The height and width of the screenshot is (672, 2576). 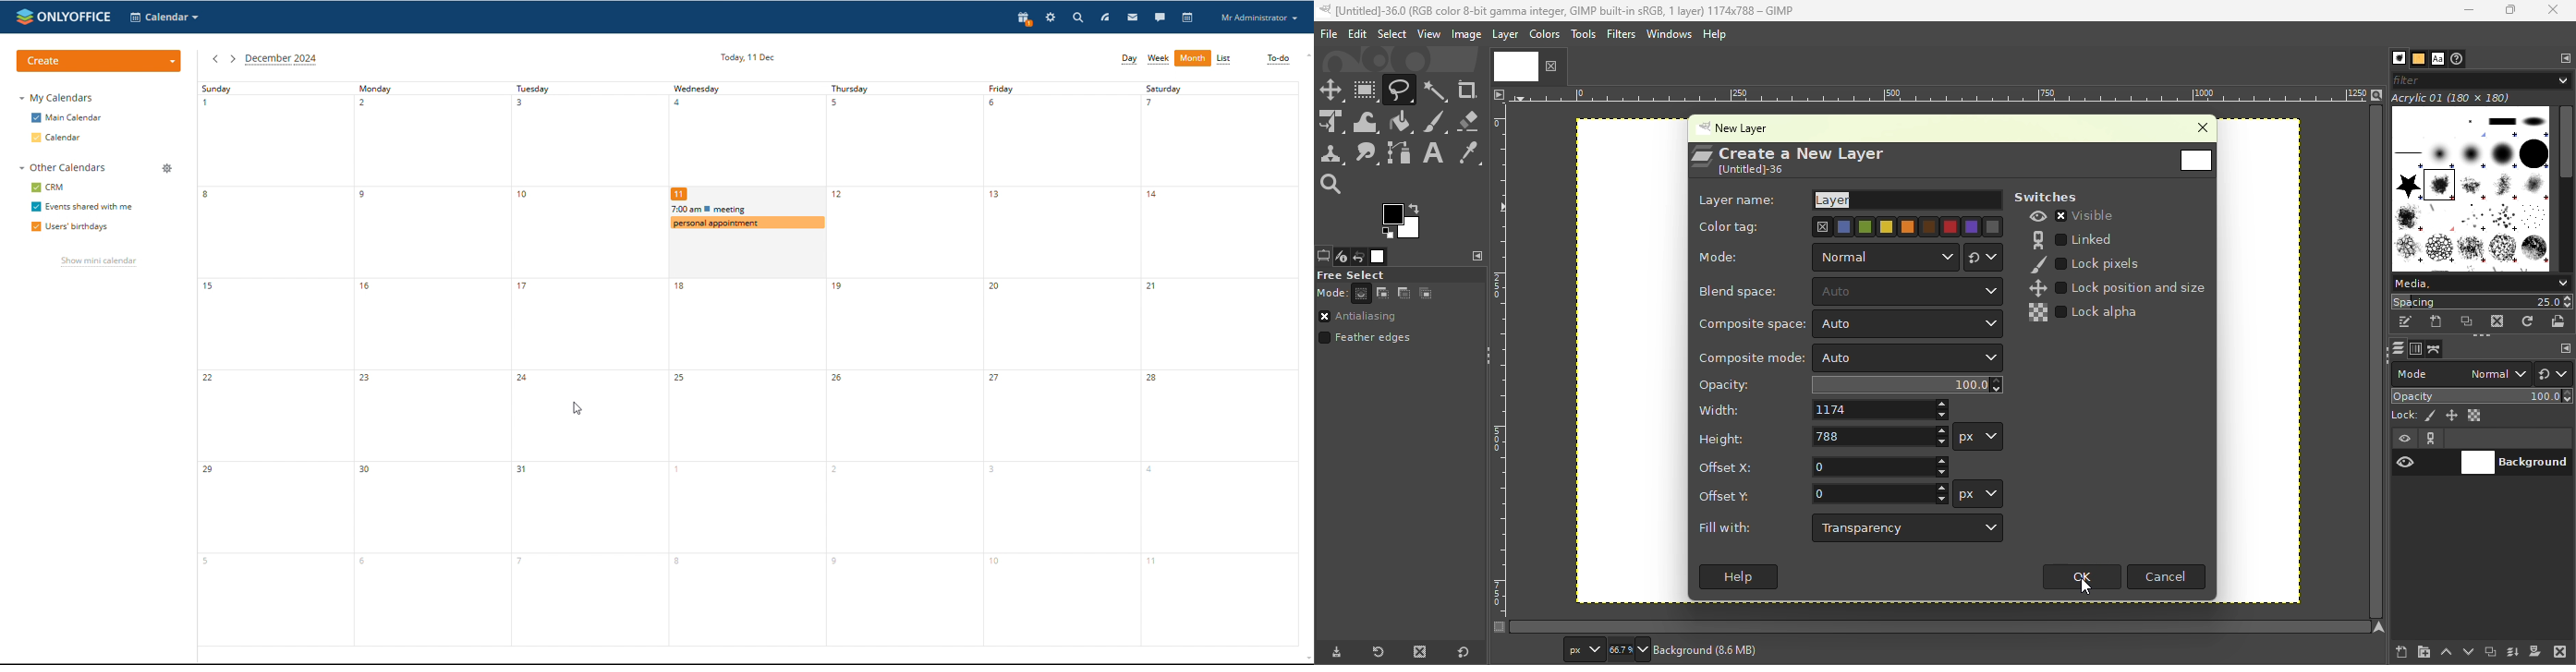 What do you see at coordinates (1327, 33) in the screenshot?
I see `File` at bounding box center [1327, 33].